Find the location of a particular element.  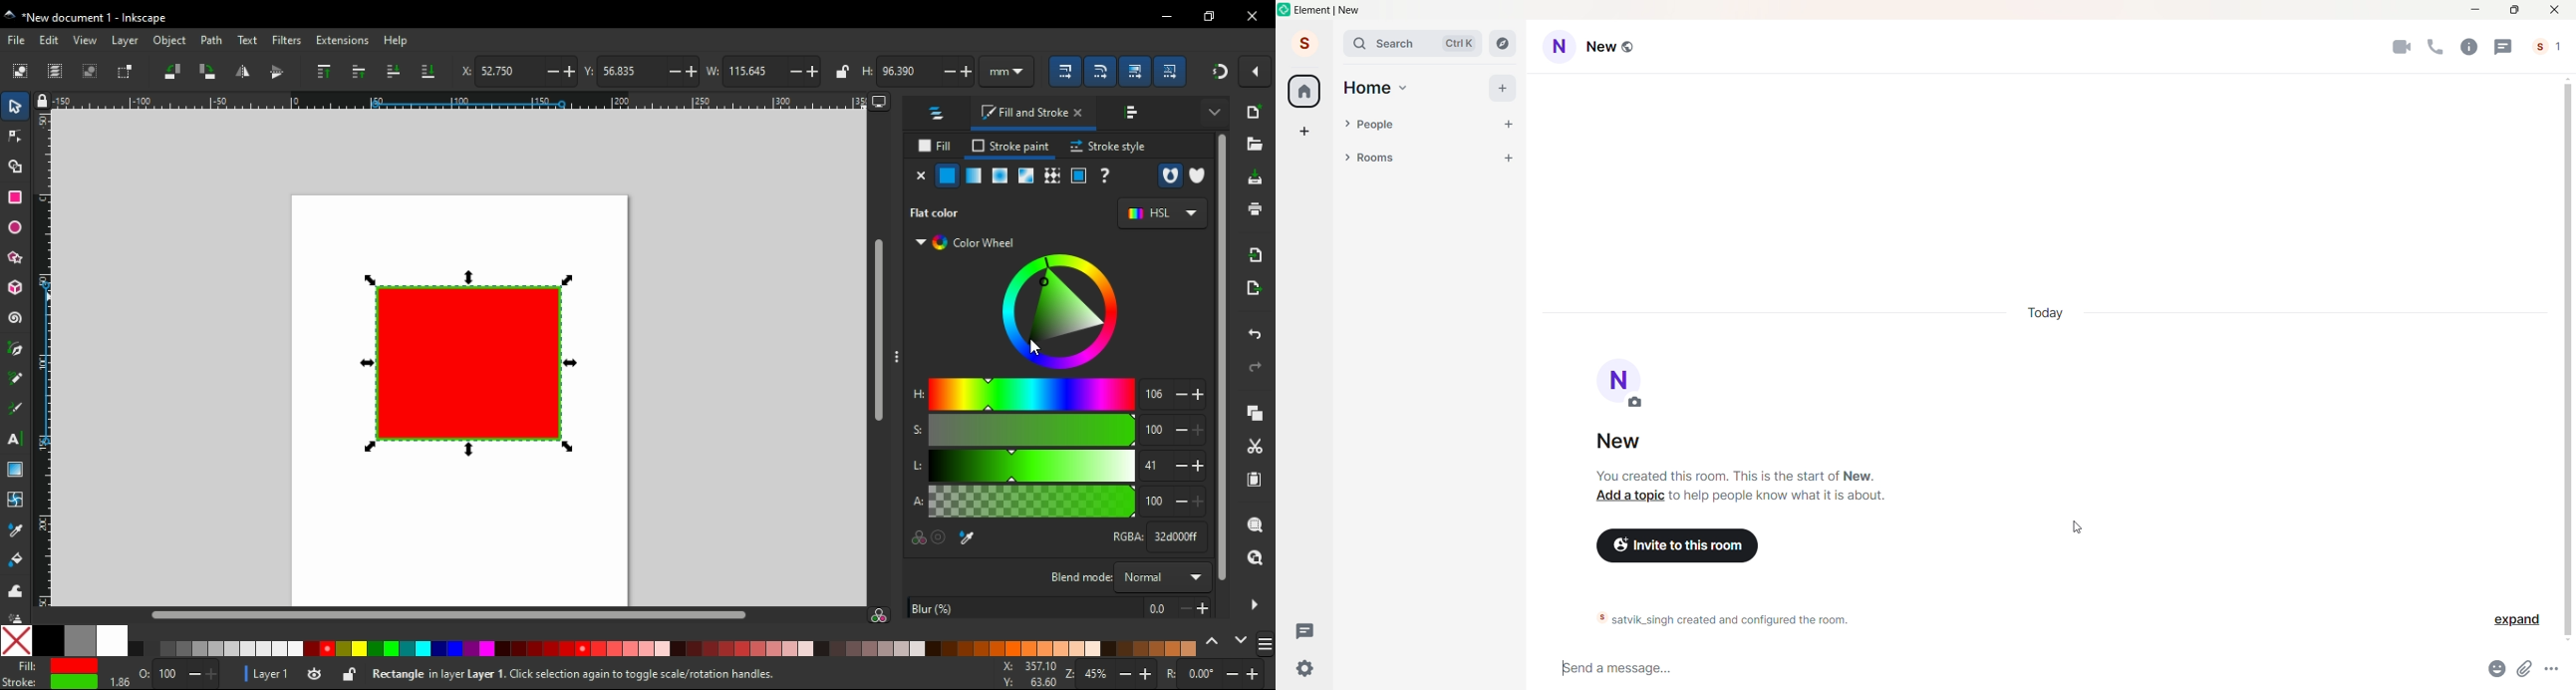

object rotate 90 is located at coordinates (207, 72).